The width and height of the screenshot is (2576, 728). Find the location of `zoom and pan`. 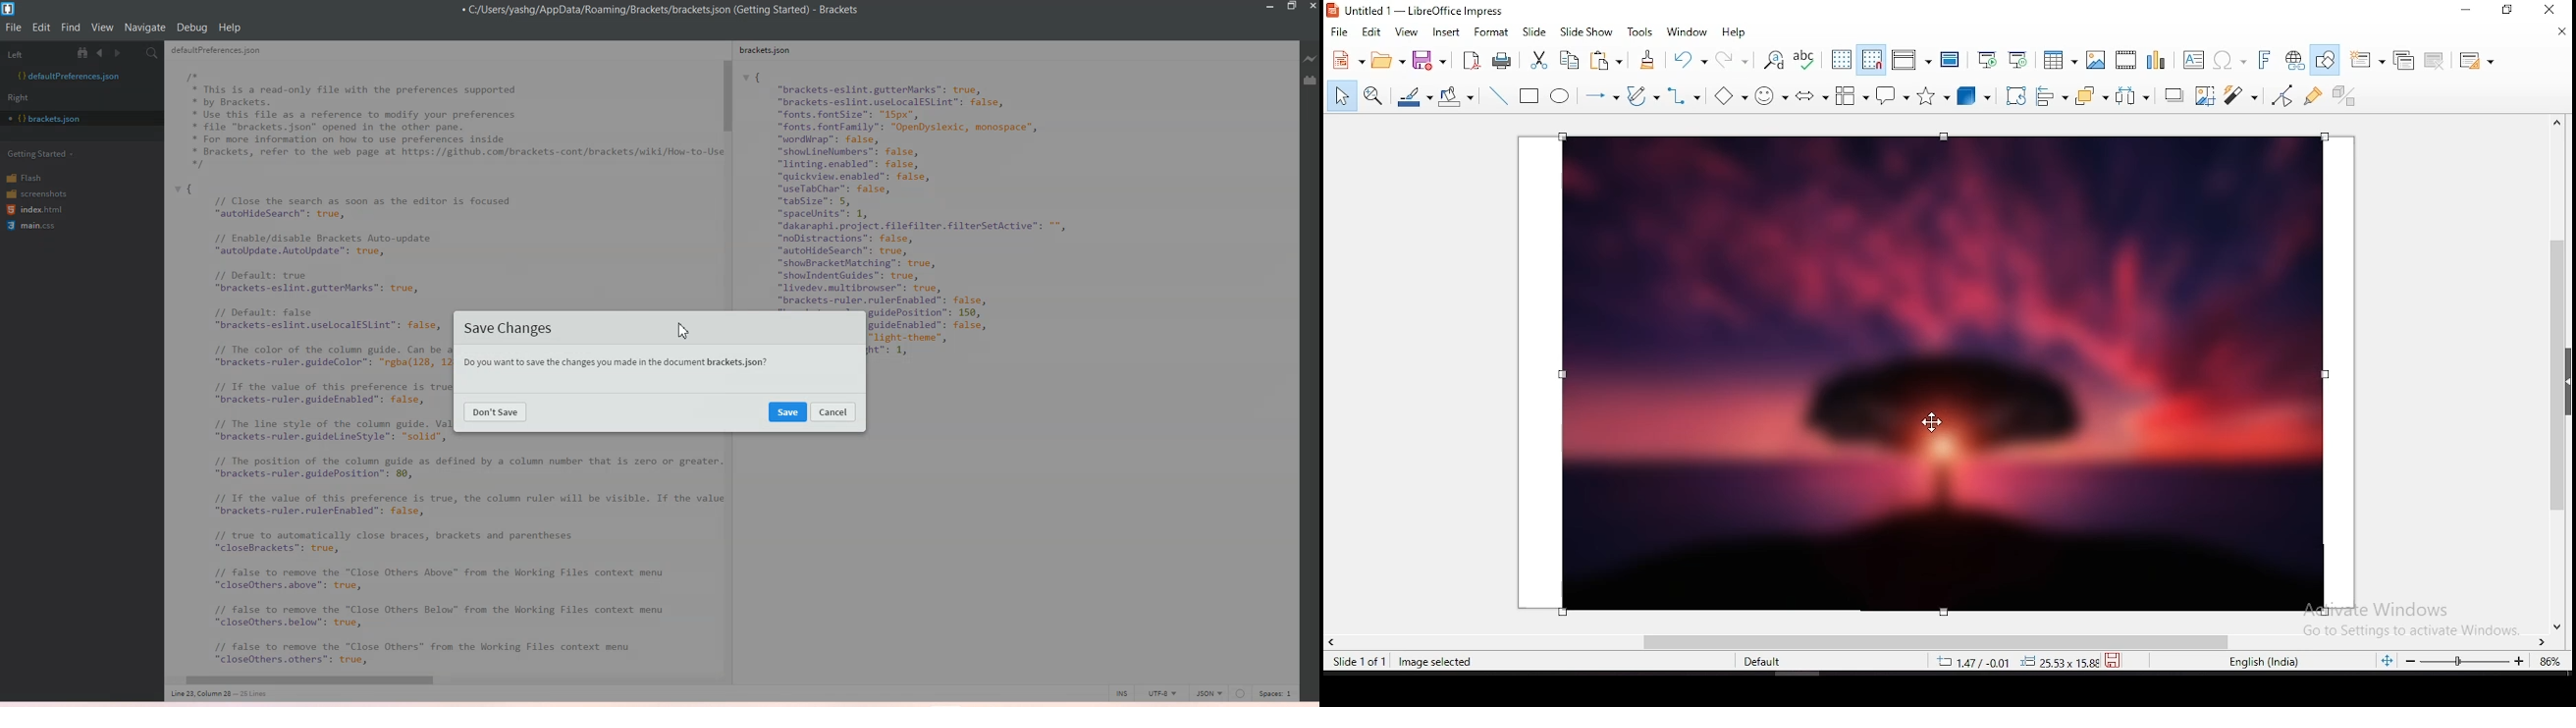

zoom and pan is located at coordinates (1377, 97).